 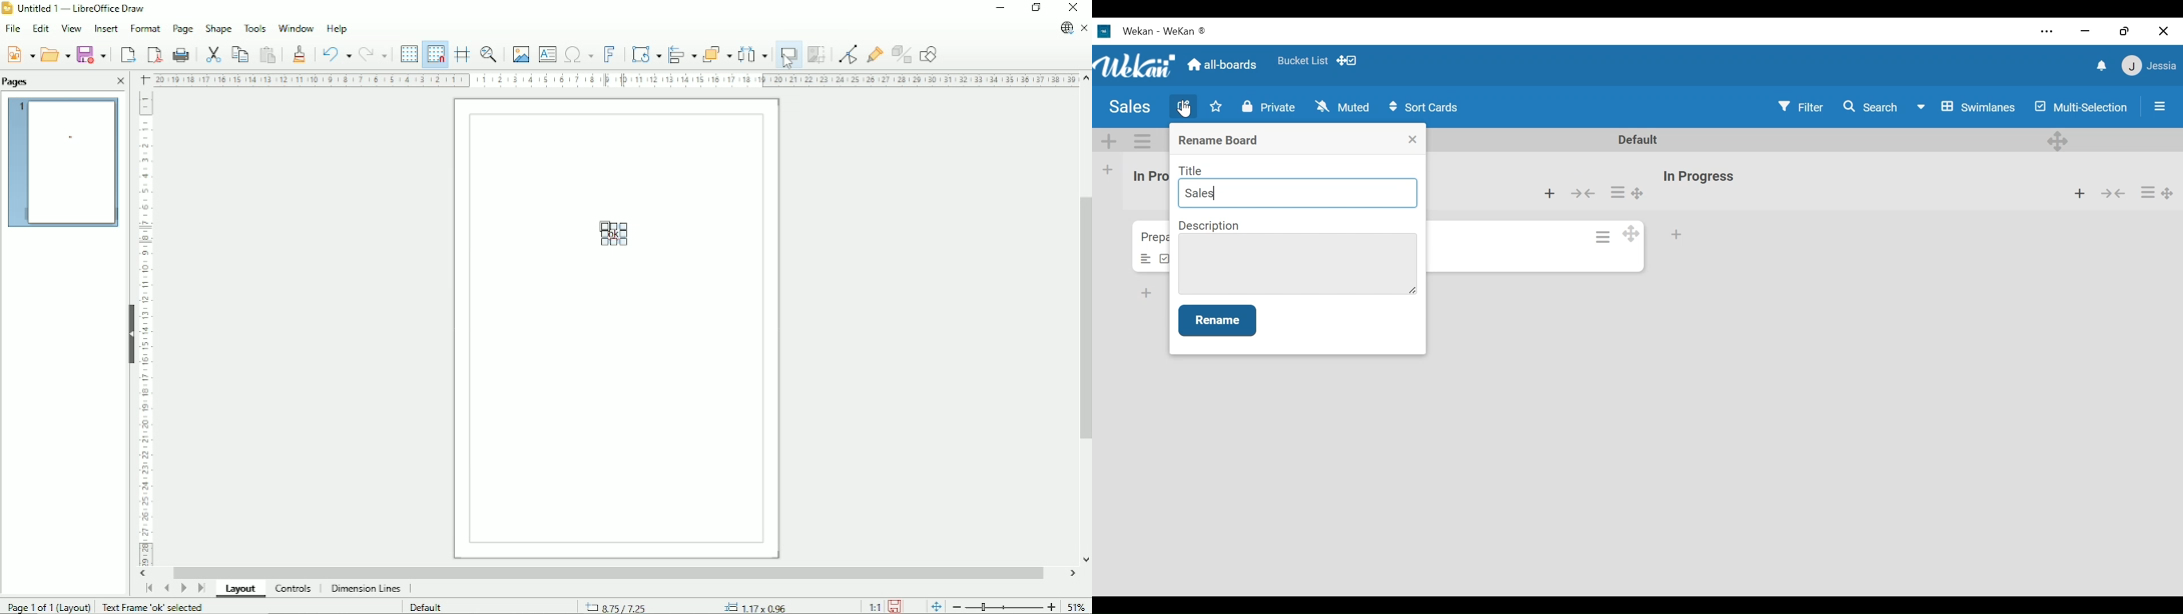 What do you see at coordinates (1084, 560) in the screenshot?
I see `Vertical scroll button` at bounding box center [1084, 560].